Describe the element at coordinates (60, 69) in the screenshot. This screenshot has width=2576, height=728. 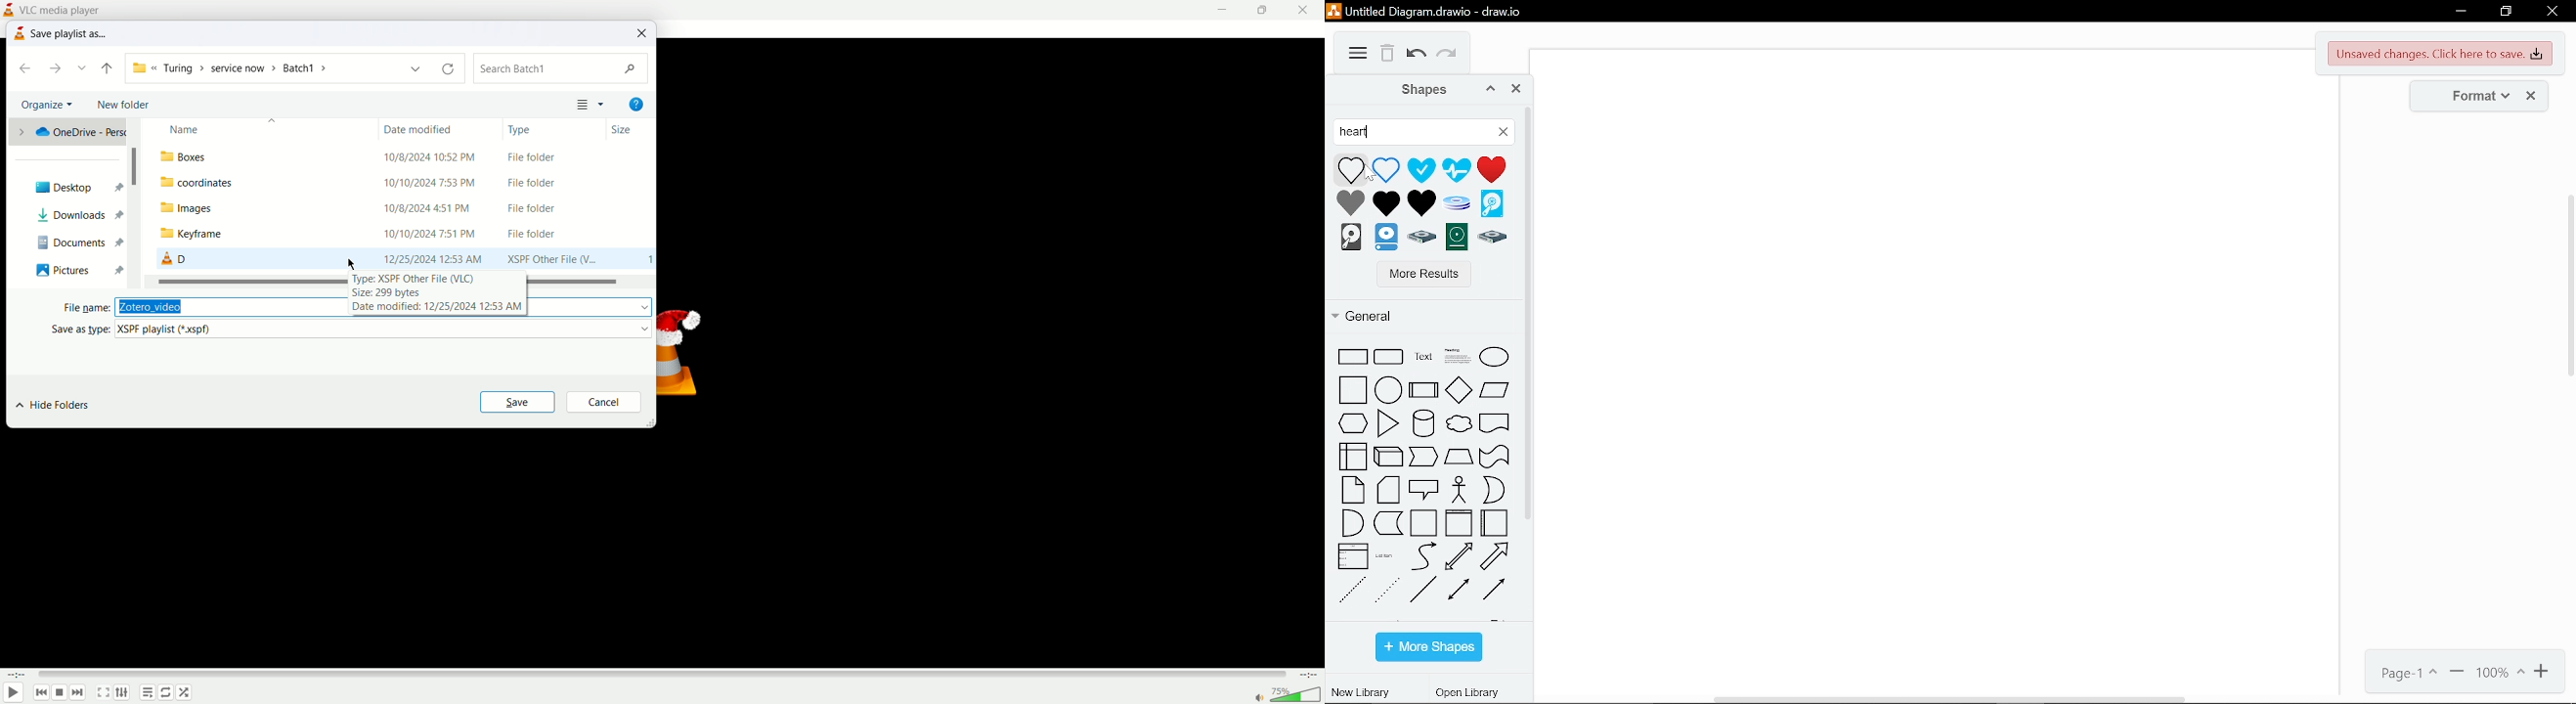
I see `next` at that location.